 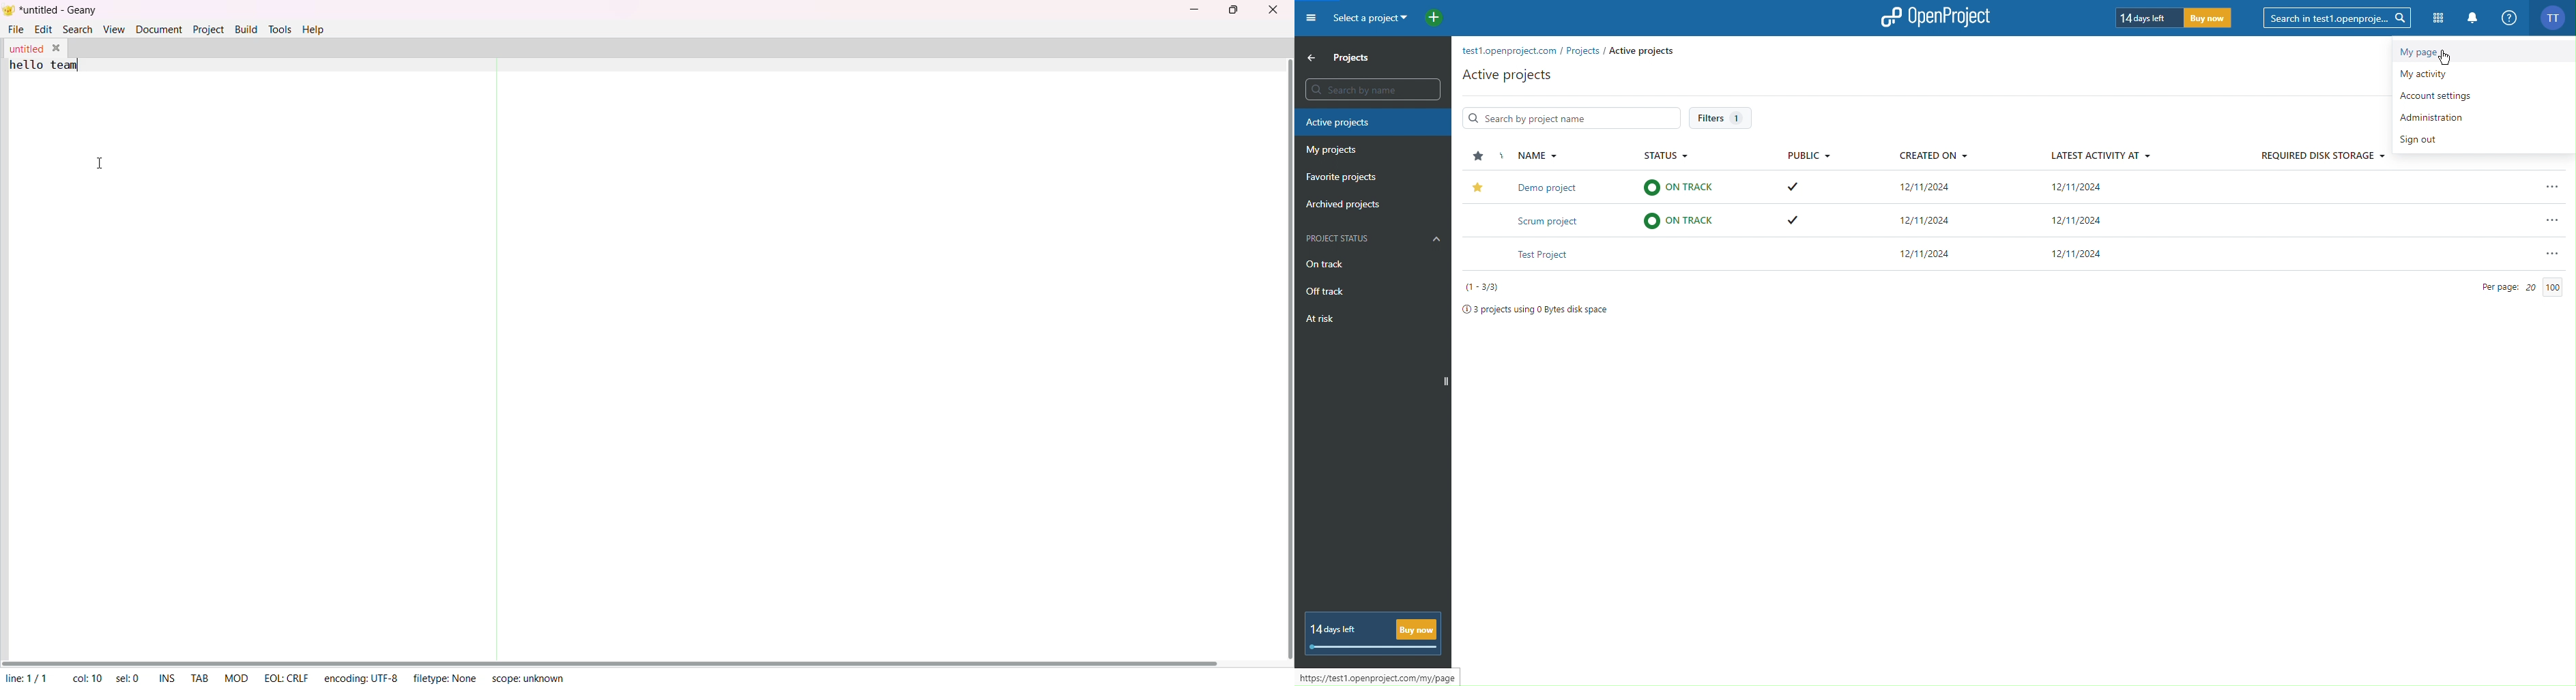 What do you see at coordinates (2080, 254) in the screenshot?
I see `12/11/2024` at bounding box center [2080, 254].